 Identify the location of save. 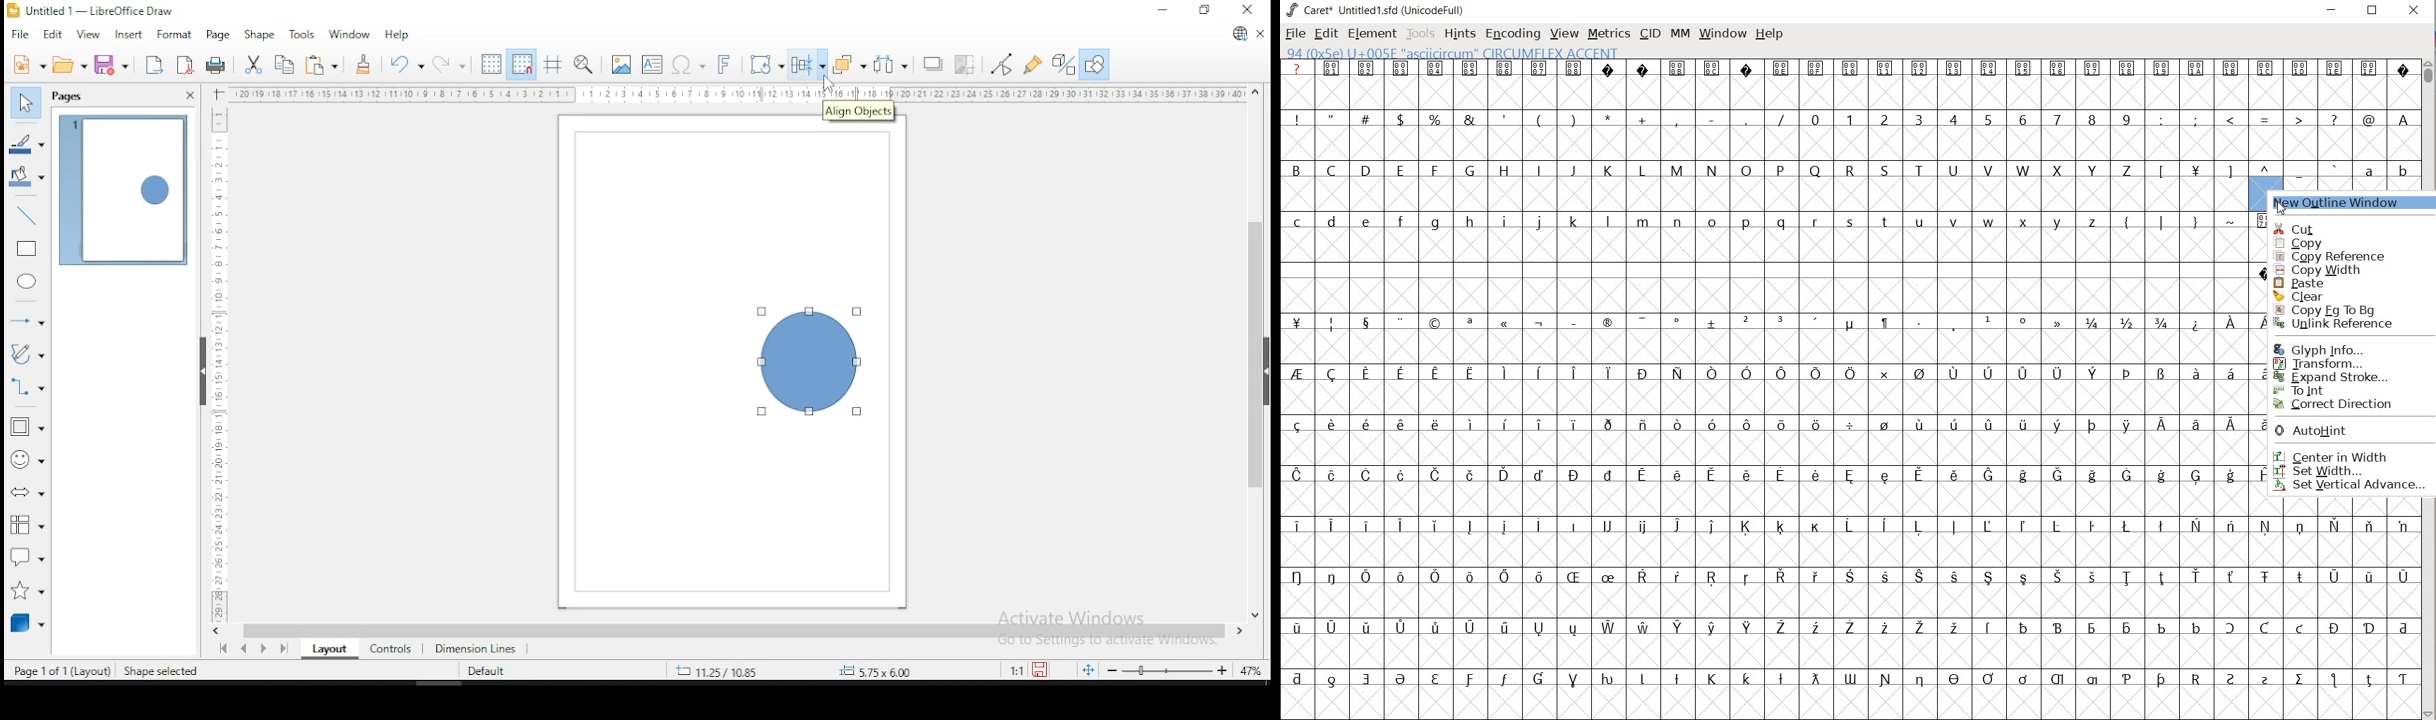
(1042, 670).